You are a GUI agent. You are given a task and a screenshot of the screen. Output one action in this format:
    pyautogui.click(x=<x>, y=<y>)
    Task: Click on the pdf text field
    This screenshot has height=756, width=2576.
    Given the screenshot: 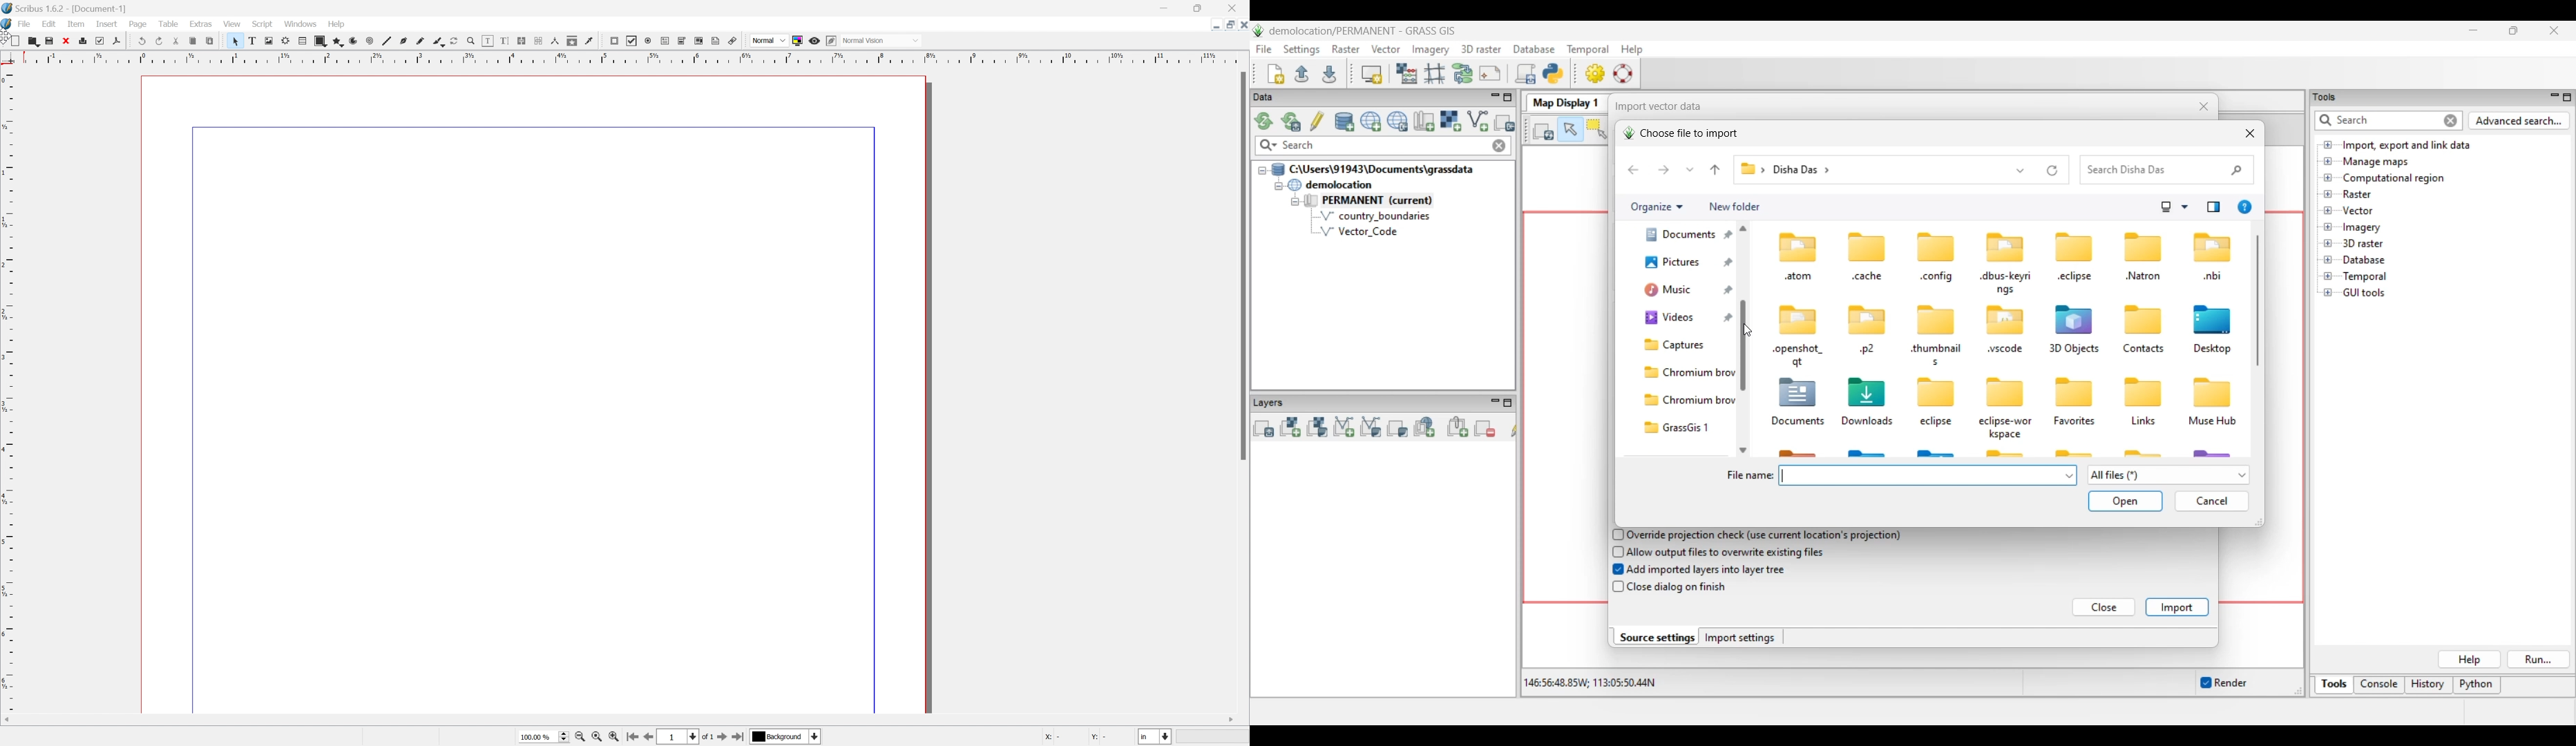 What is the action you would take?
    pyautogui.click(x=665, y=41)
    